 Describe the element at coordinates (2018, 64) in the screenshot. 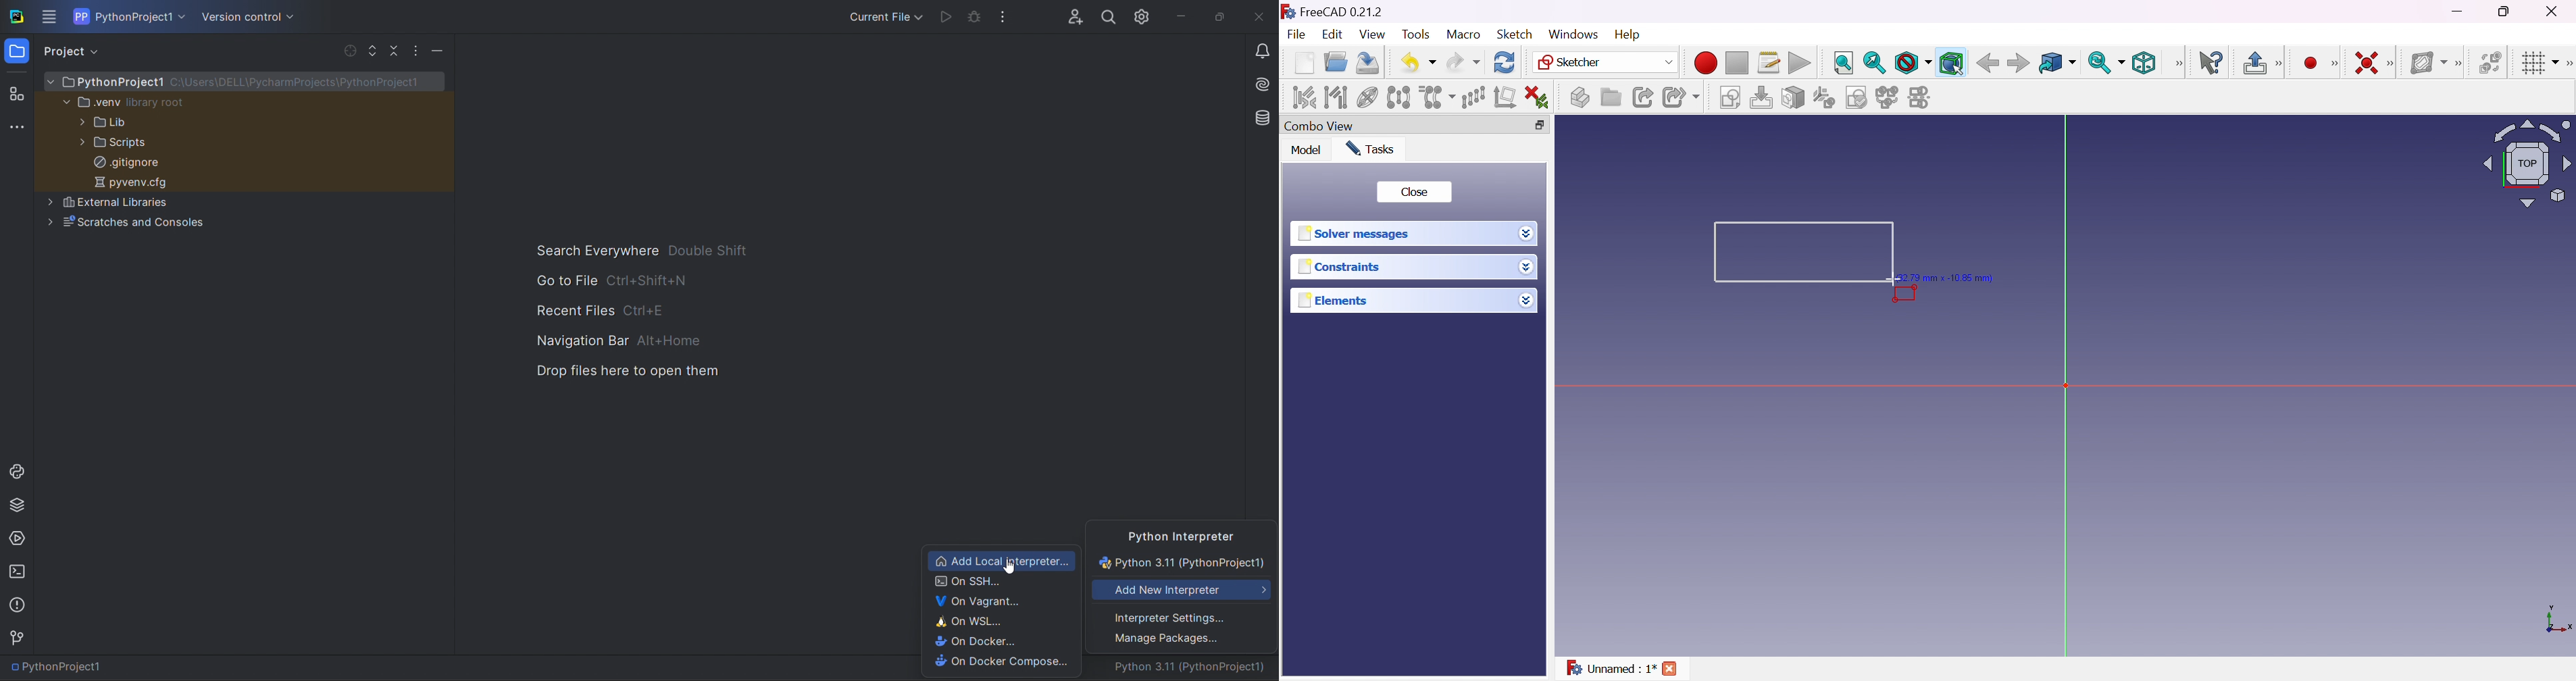

I see `Forward` at that location.